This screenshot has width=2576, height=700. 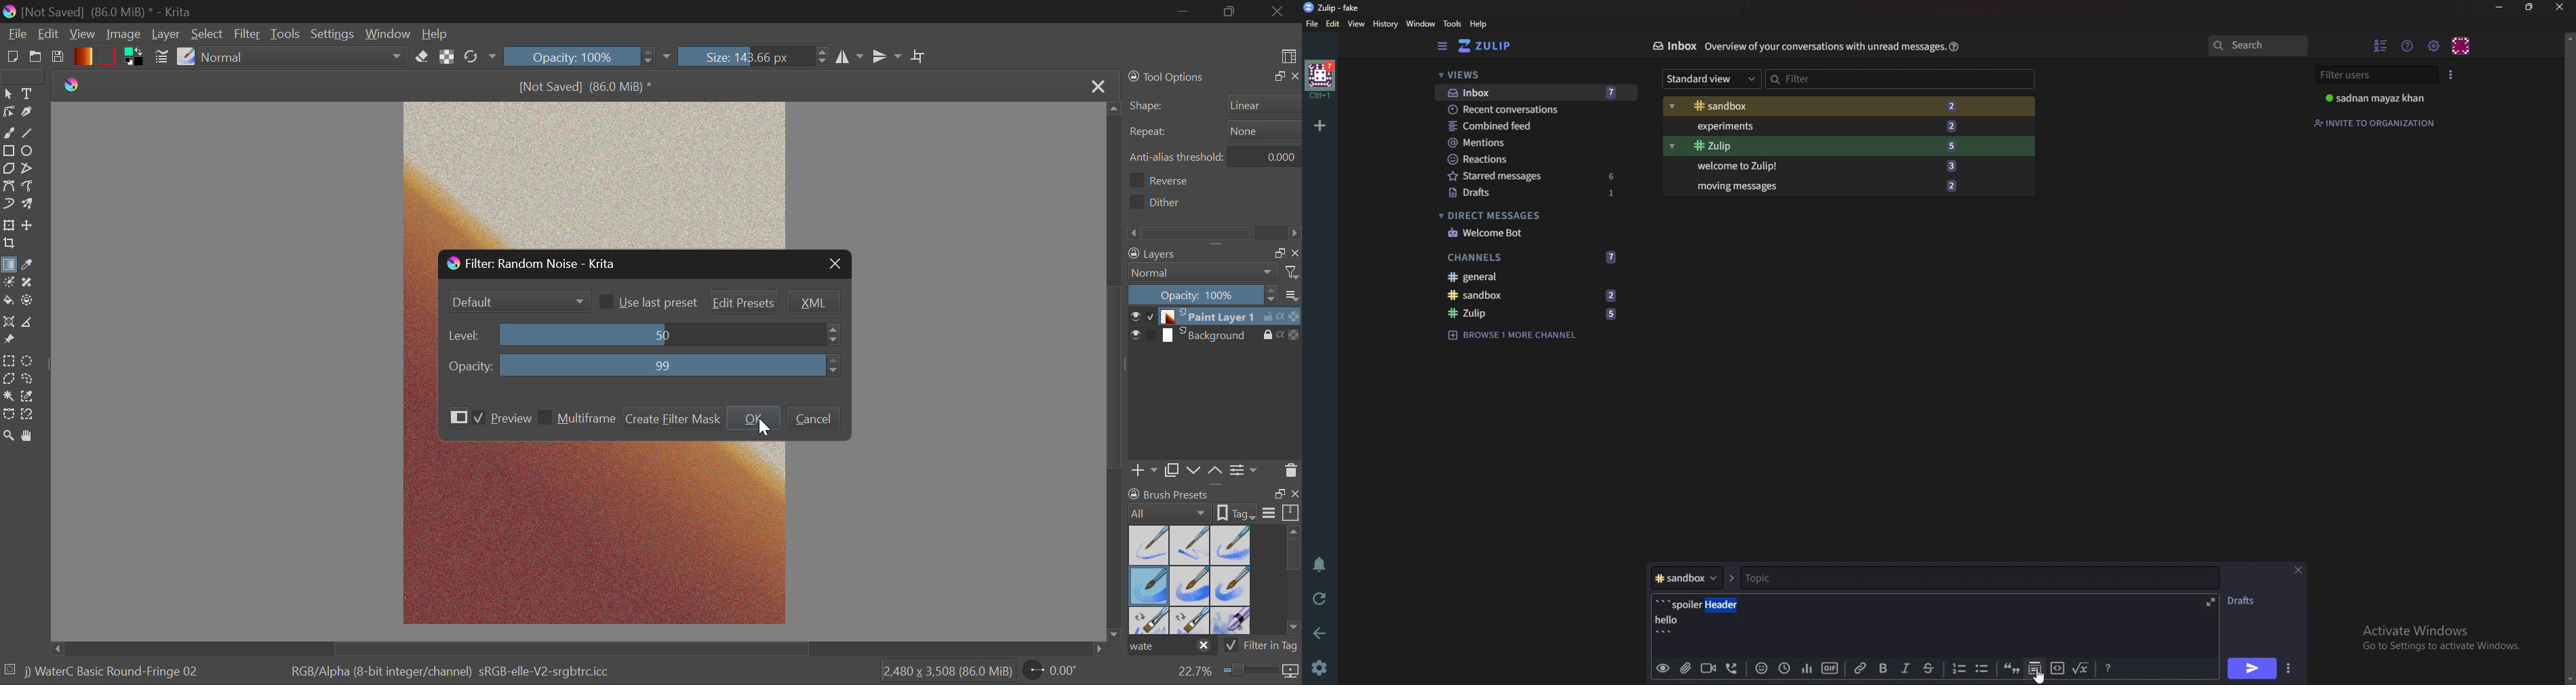 I want to click on Save, so click(x=58, y=57).